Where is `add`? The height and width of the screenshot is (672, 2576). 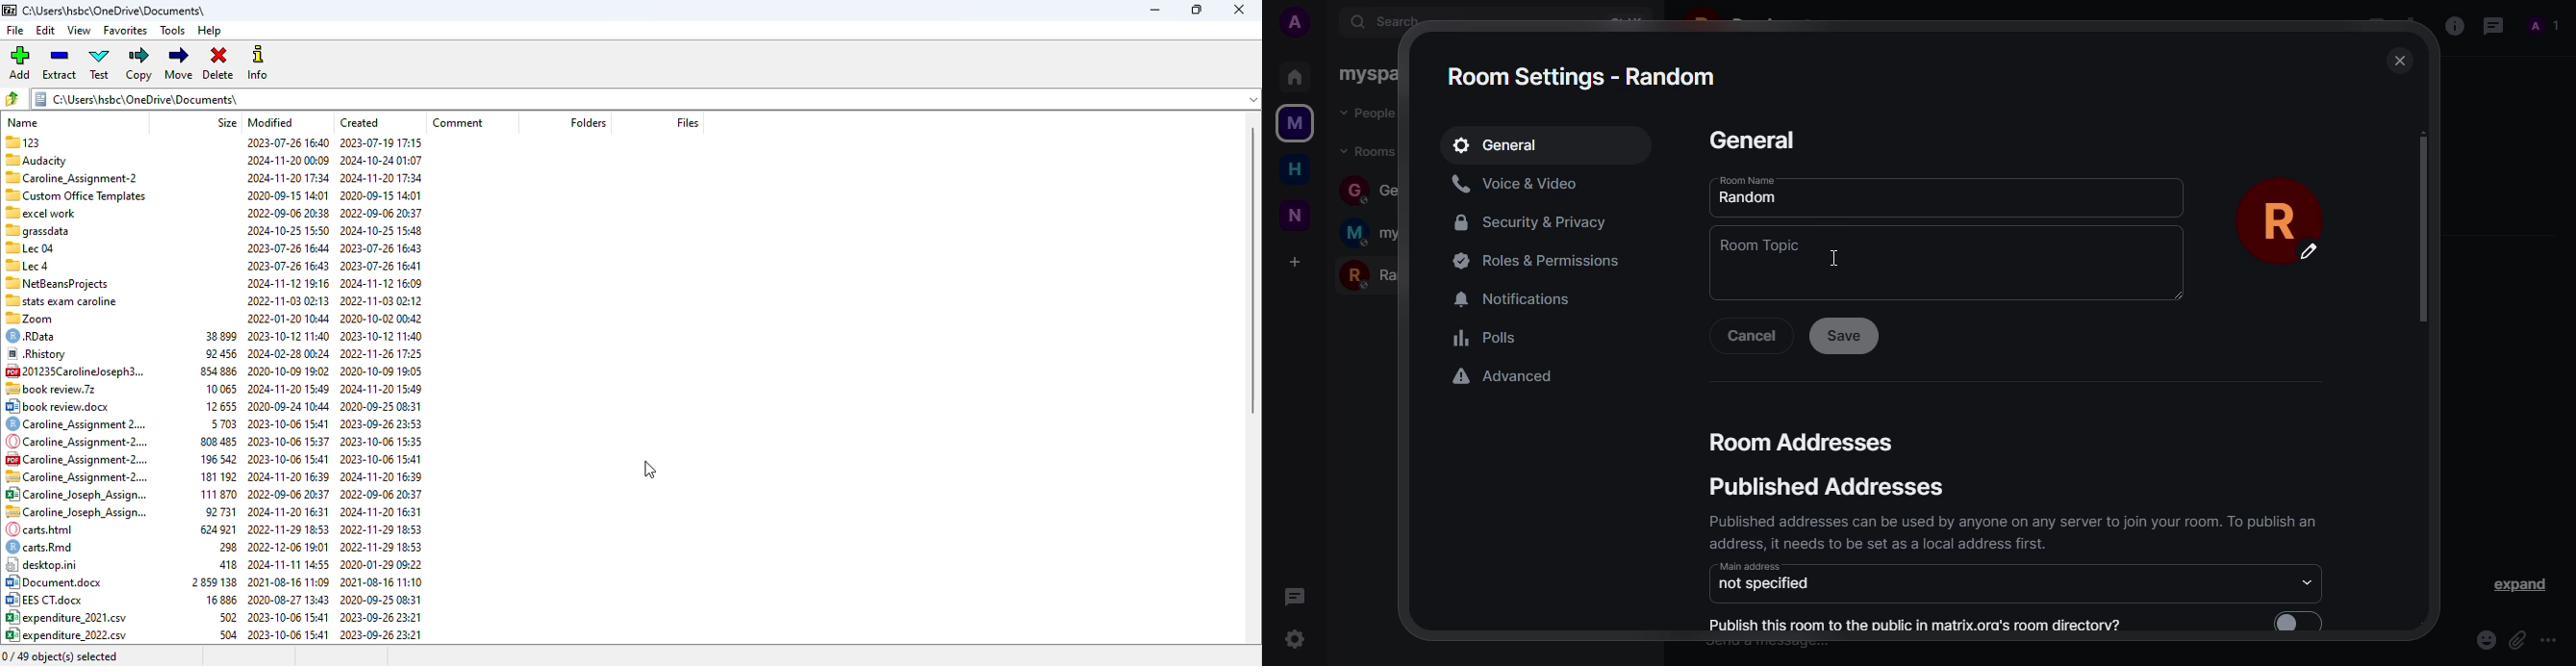
add is located at coordinates (1296, 261).